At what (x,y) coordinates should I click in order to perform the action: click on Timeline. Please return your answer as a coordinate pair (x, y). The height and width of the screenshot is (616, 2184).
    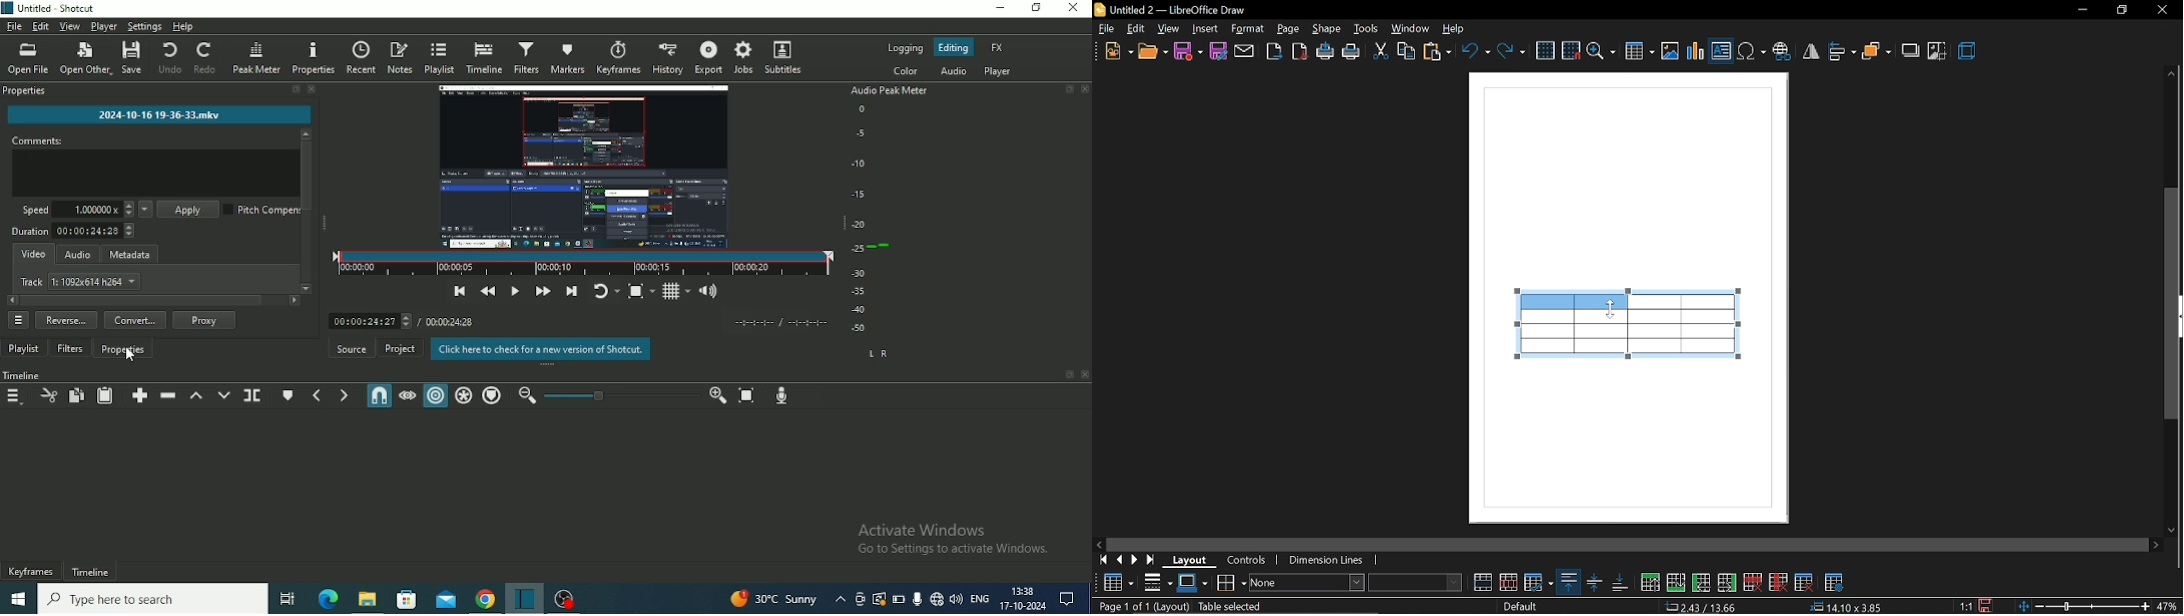
    Looking at the image, I should click on (483, 57).